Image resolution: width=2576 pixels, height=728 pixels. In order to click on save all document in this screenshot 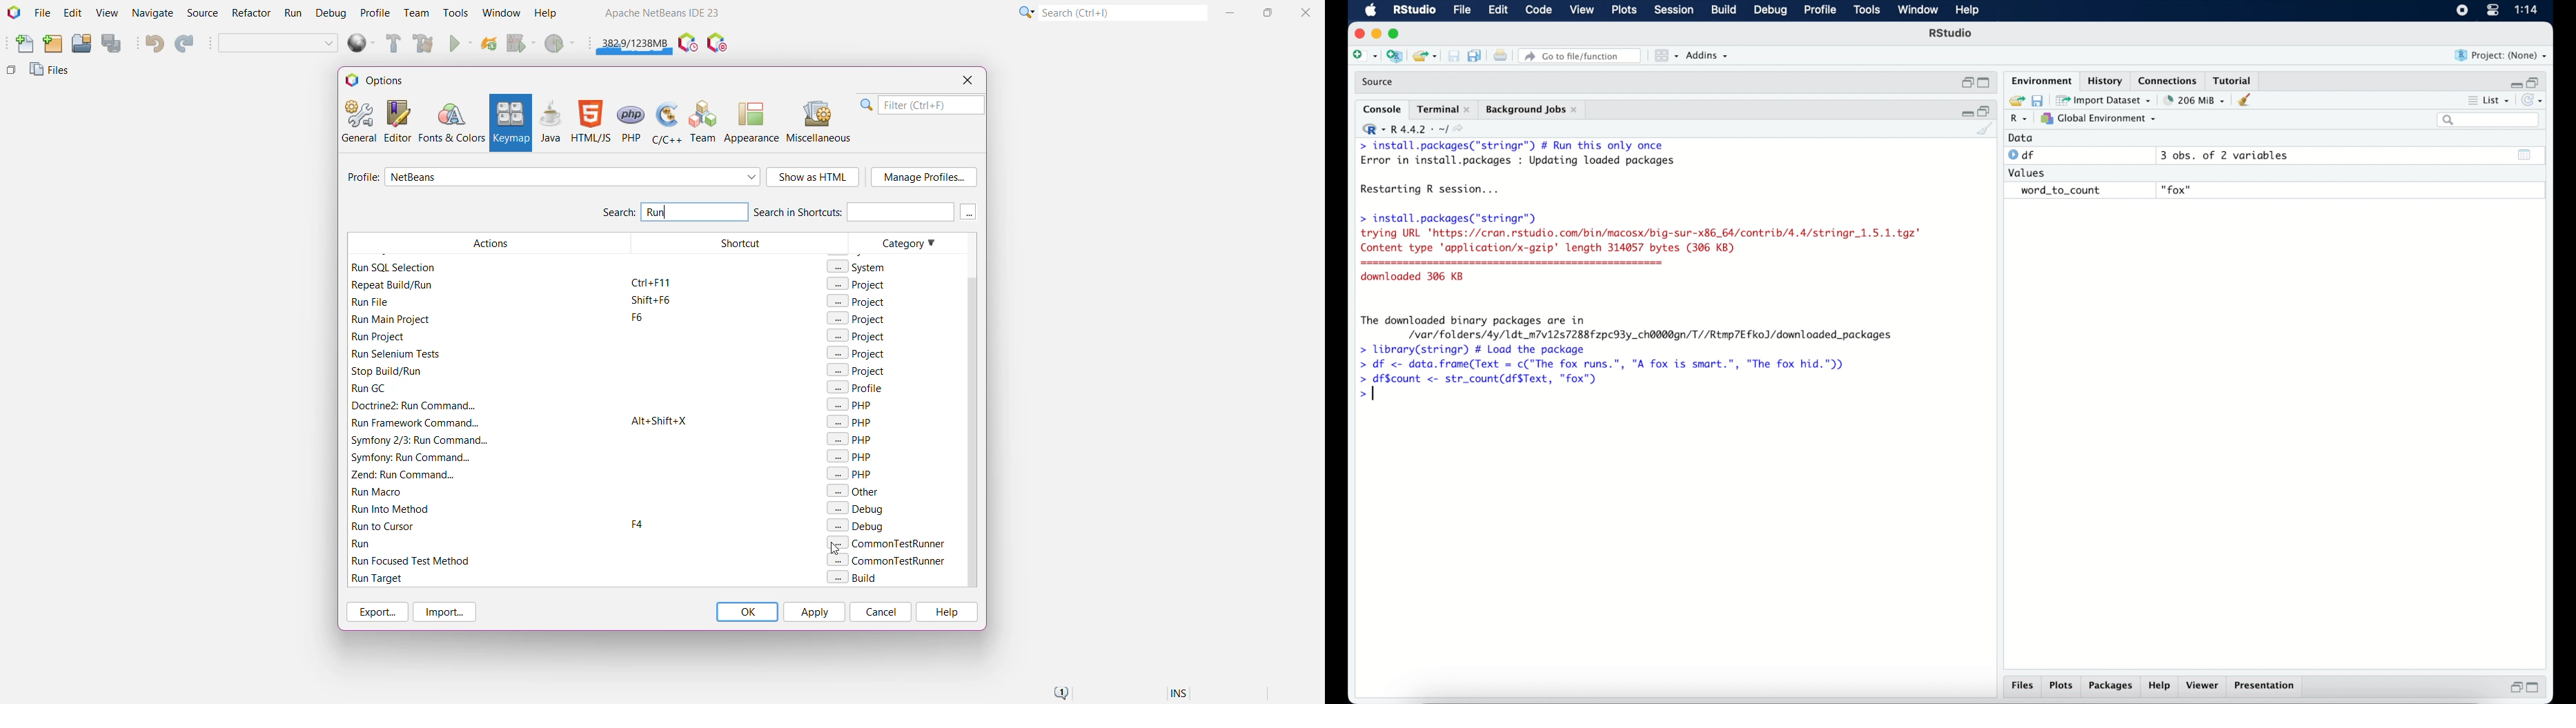, I will do `click(1477, 57)`.